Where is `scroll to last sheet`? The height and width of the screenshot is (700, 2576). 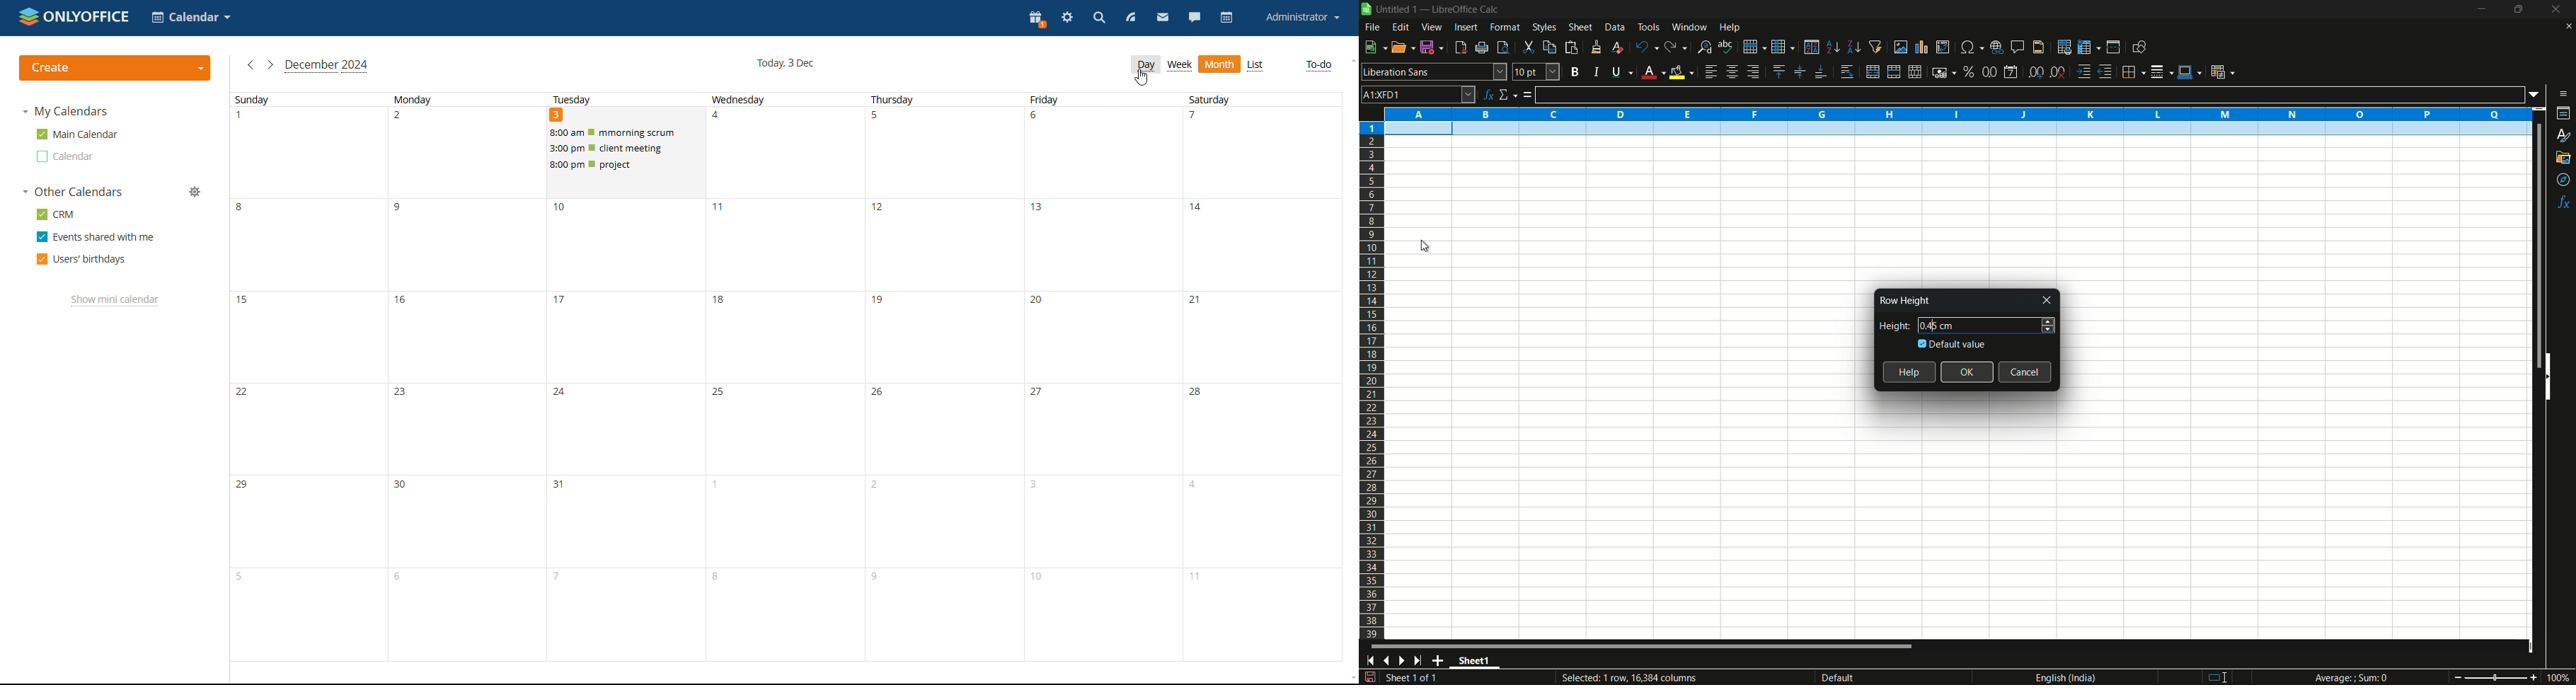
scroll to last sheet is located at coordinates (1422, 661).